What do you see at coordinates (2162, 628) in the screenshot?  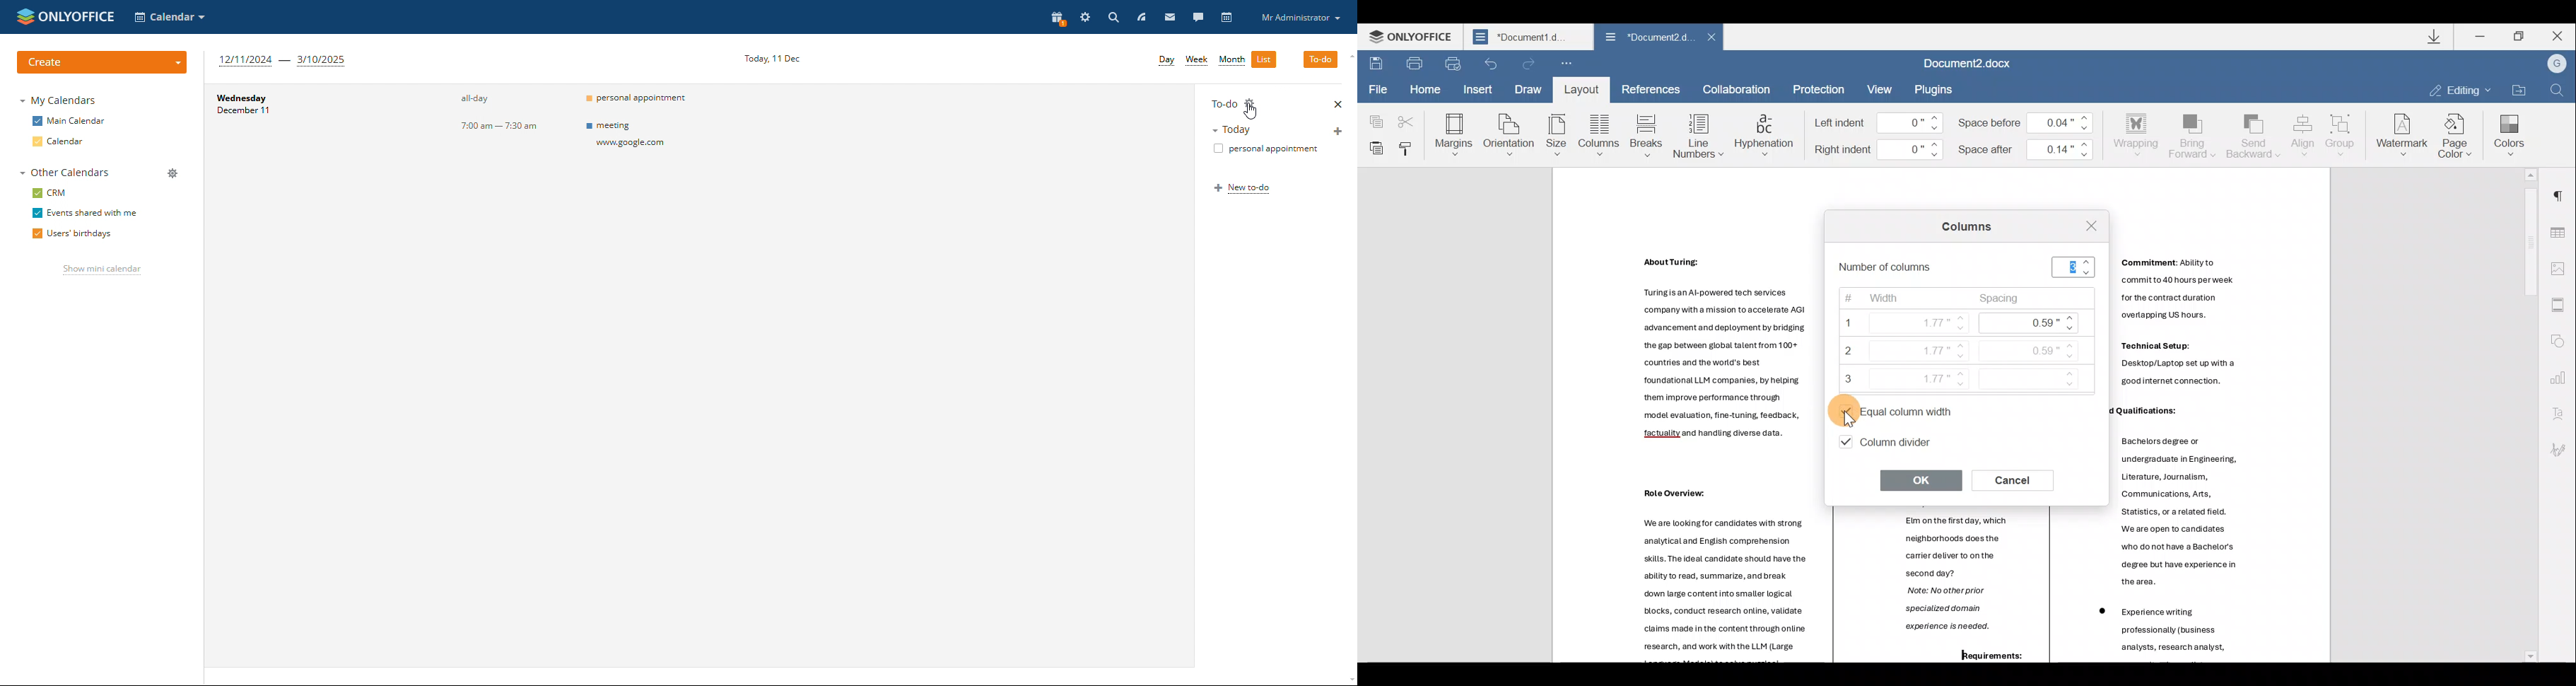 I see `` at bounding box center [2162, 628].